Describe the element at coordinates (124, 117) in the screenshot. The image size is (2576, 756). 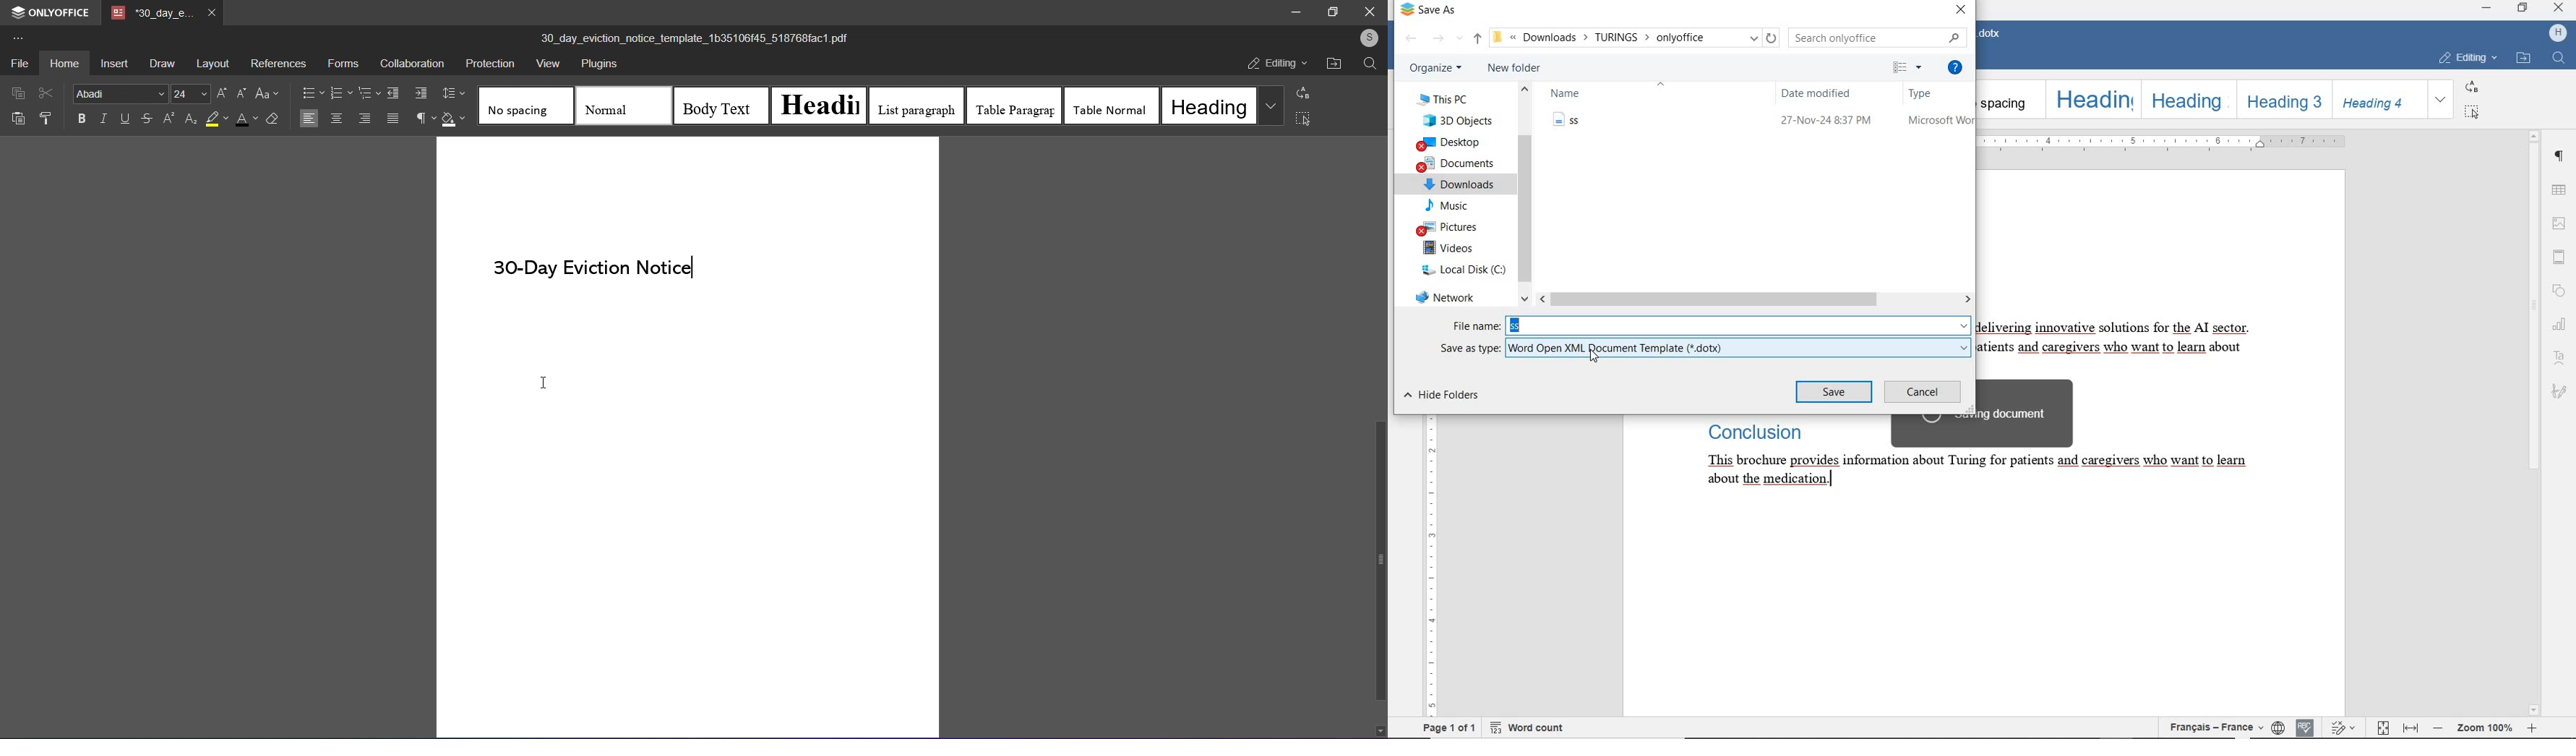
I see `underline` at that location.